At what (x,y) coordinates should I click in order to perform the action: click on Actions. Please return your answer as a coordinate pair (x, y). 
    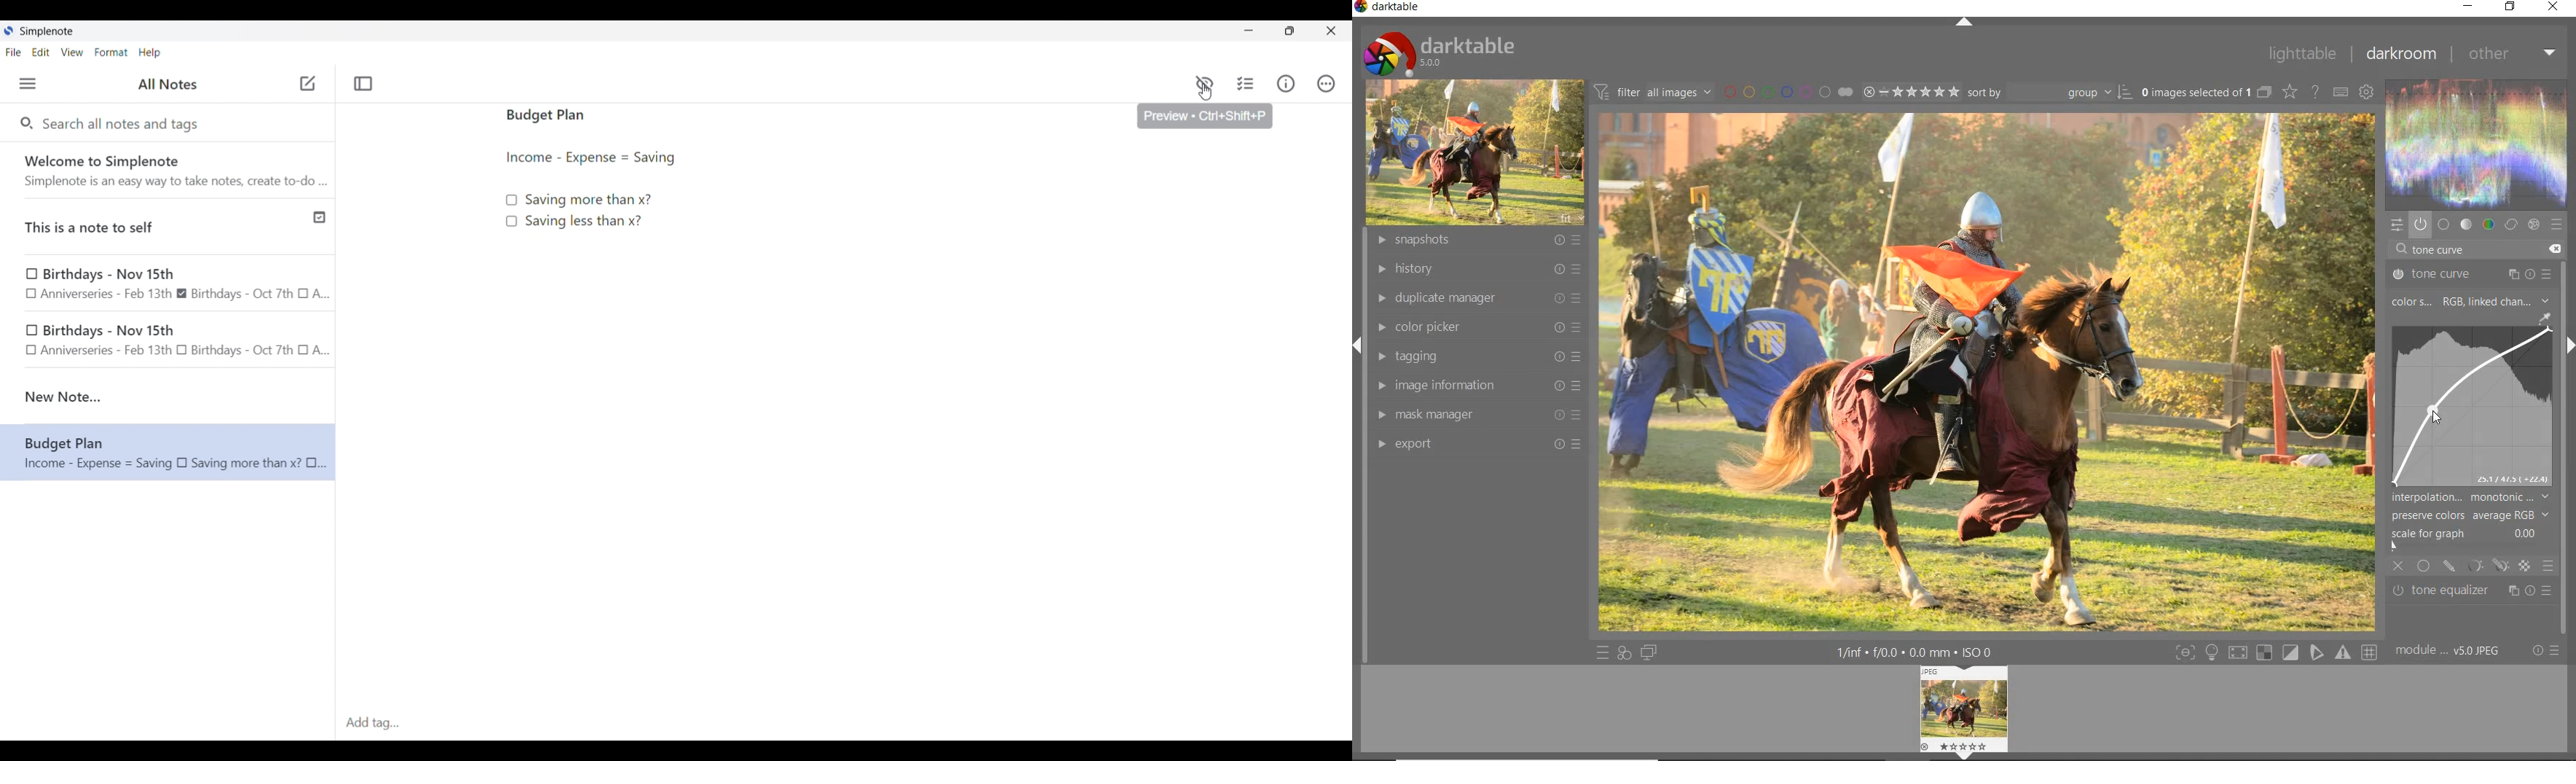
    Looking at the image, I should click on (1325, 84).